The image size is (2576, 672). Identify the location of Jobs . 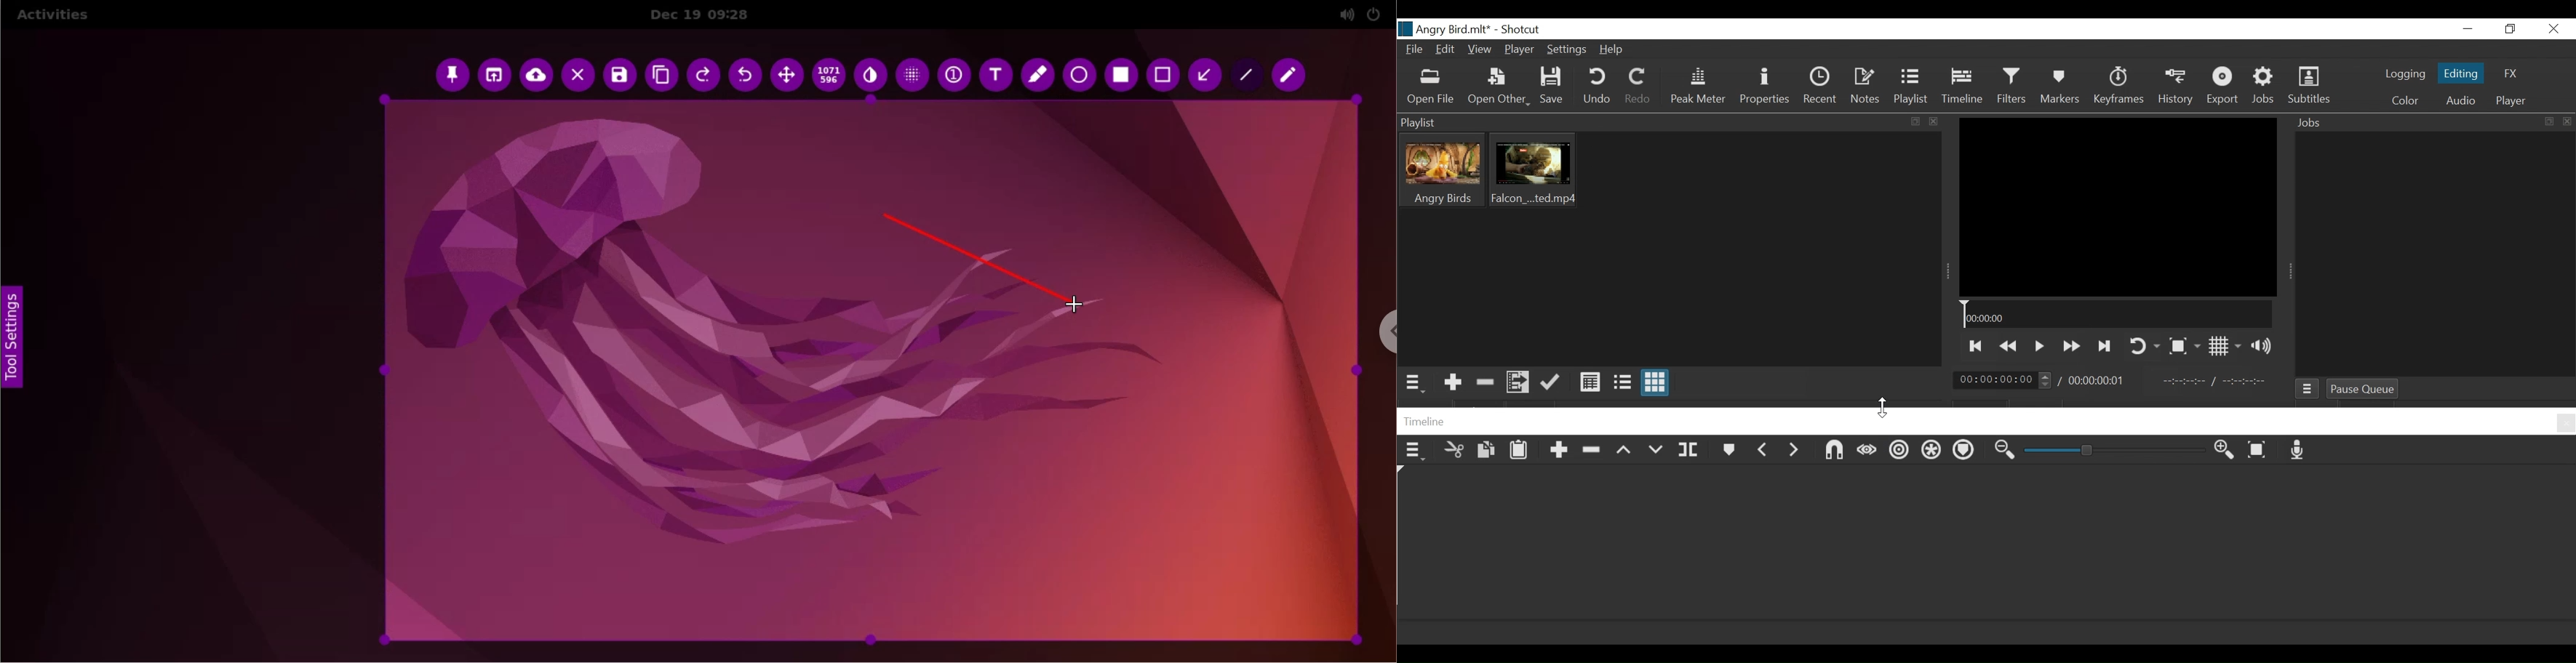
(2307, 389).